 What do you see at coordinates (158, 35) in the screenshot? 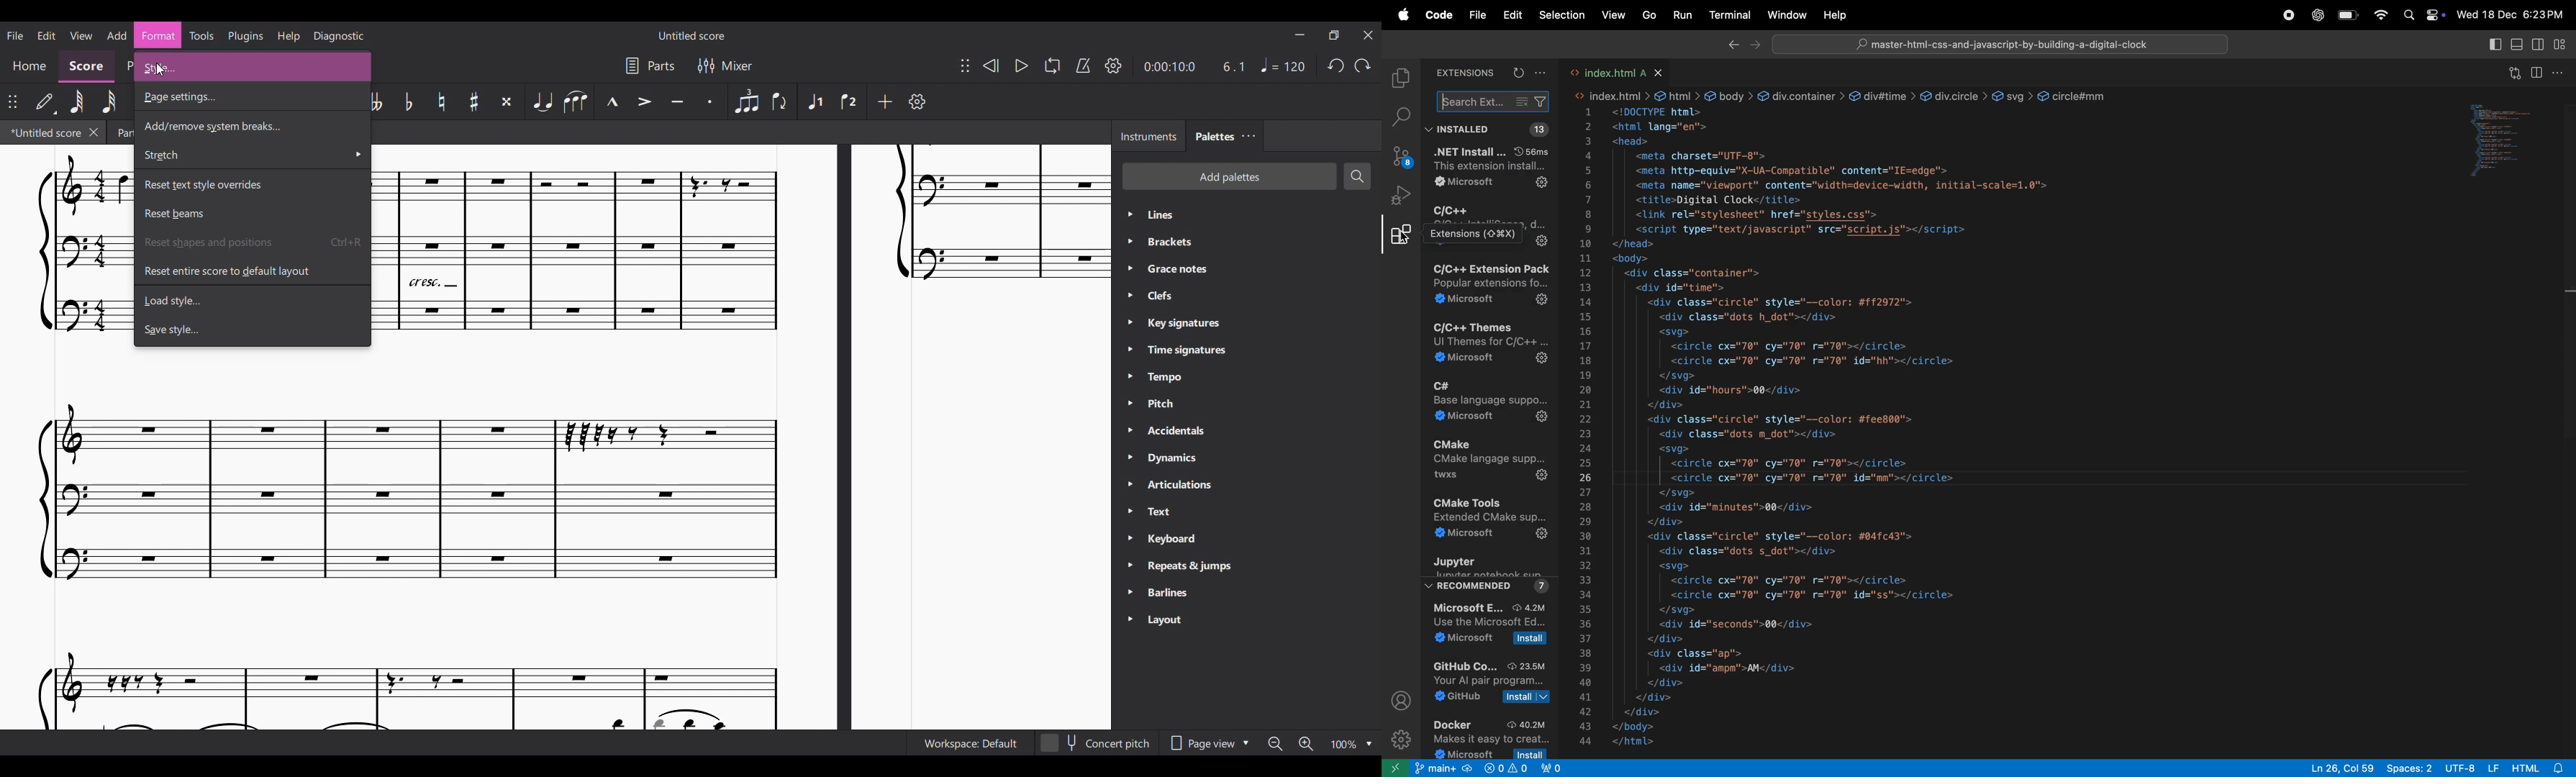
I see `Current menu highlighted` at bounding box center [158, 35].